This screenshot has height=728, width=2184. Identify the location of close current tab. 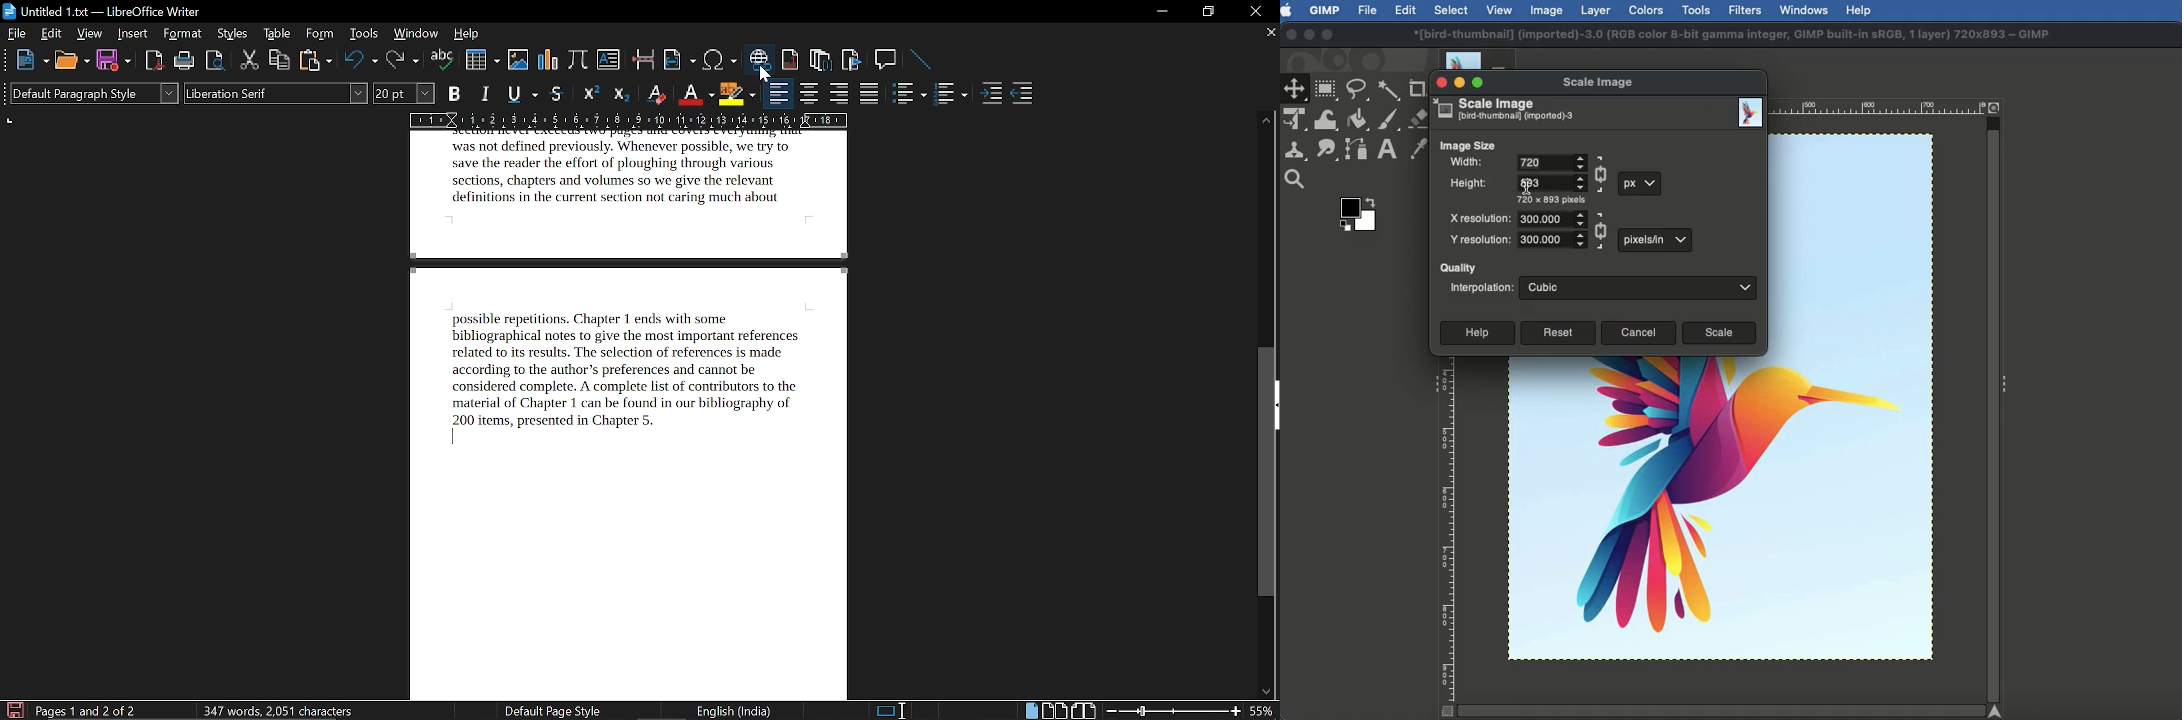
(1269, 35).